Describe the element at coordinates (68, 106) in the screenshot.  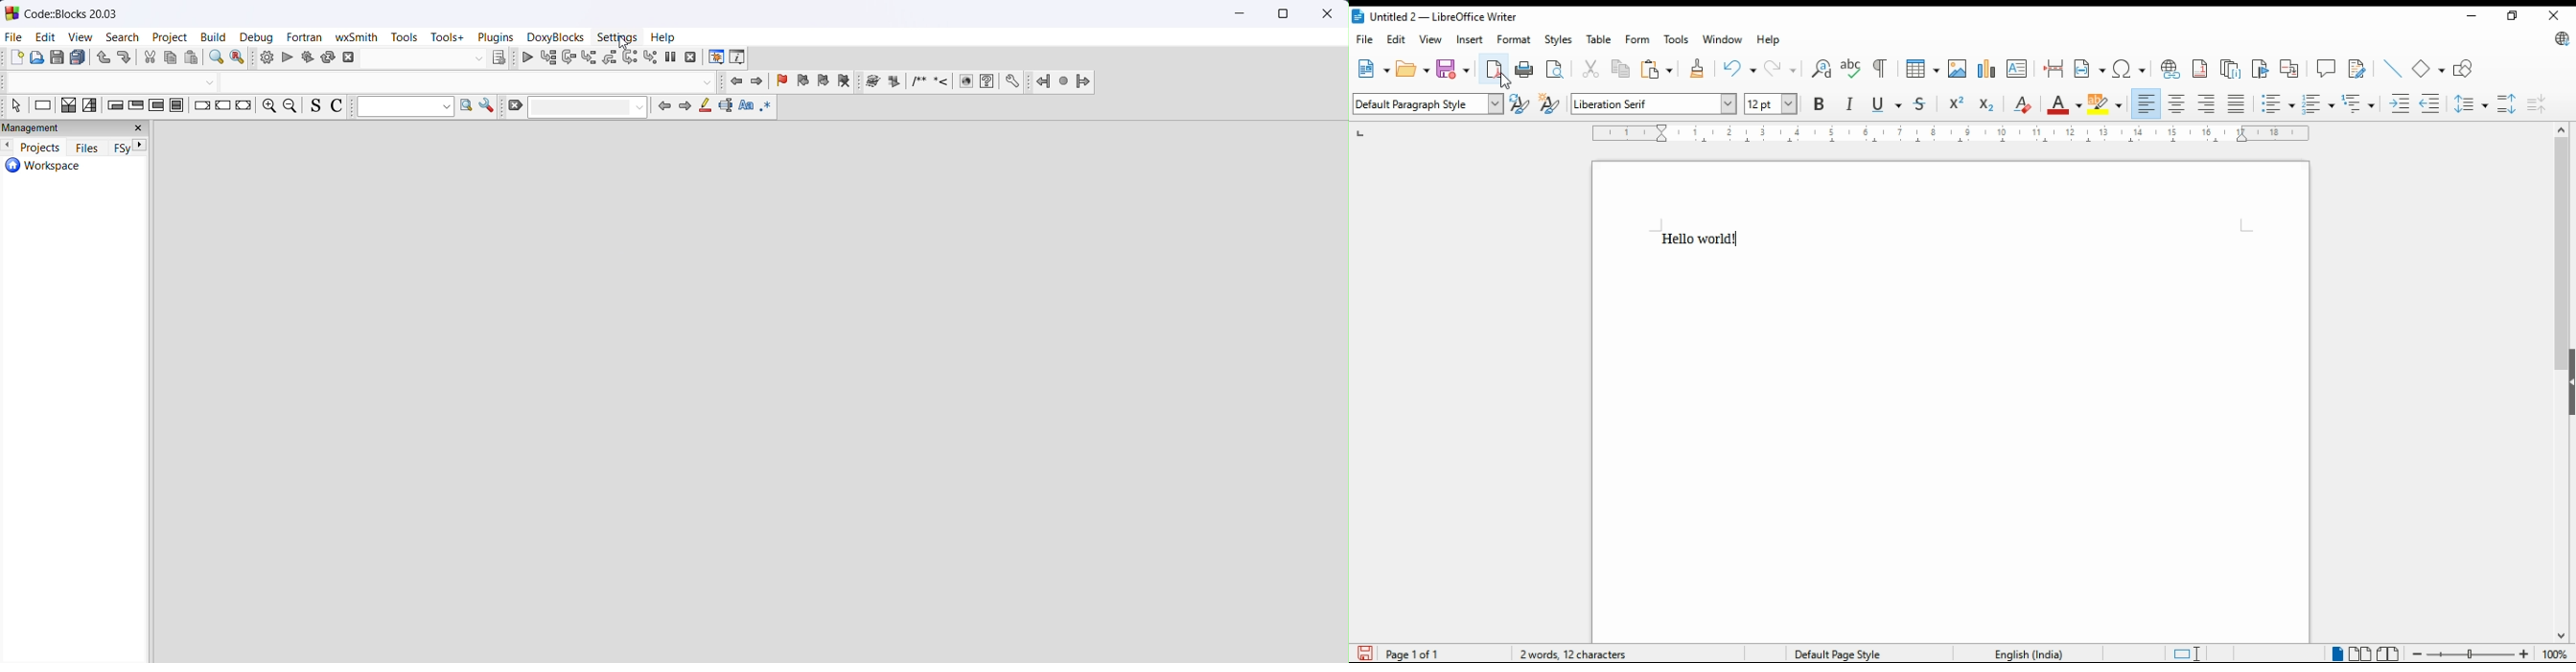
I see `decision` at that location.